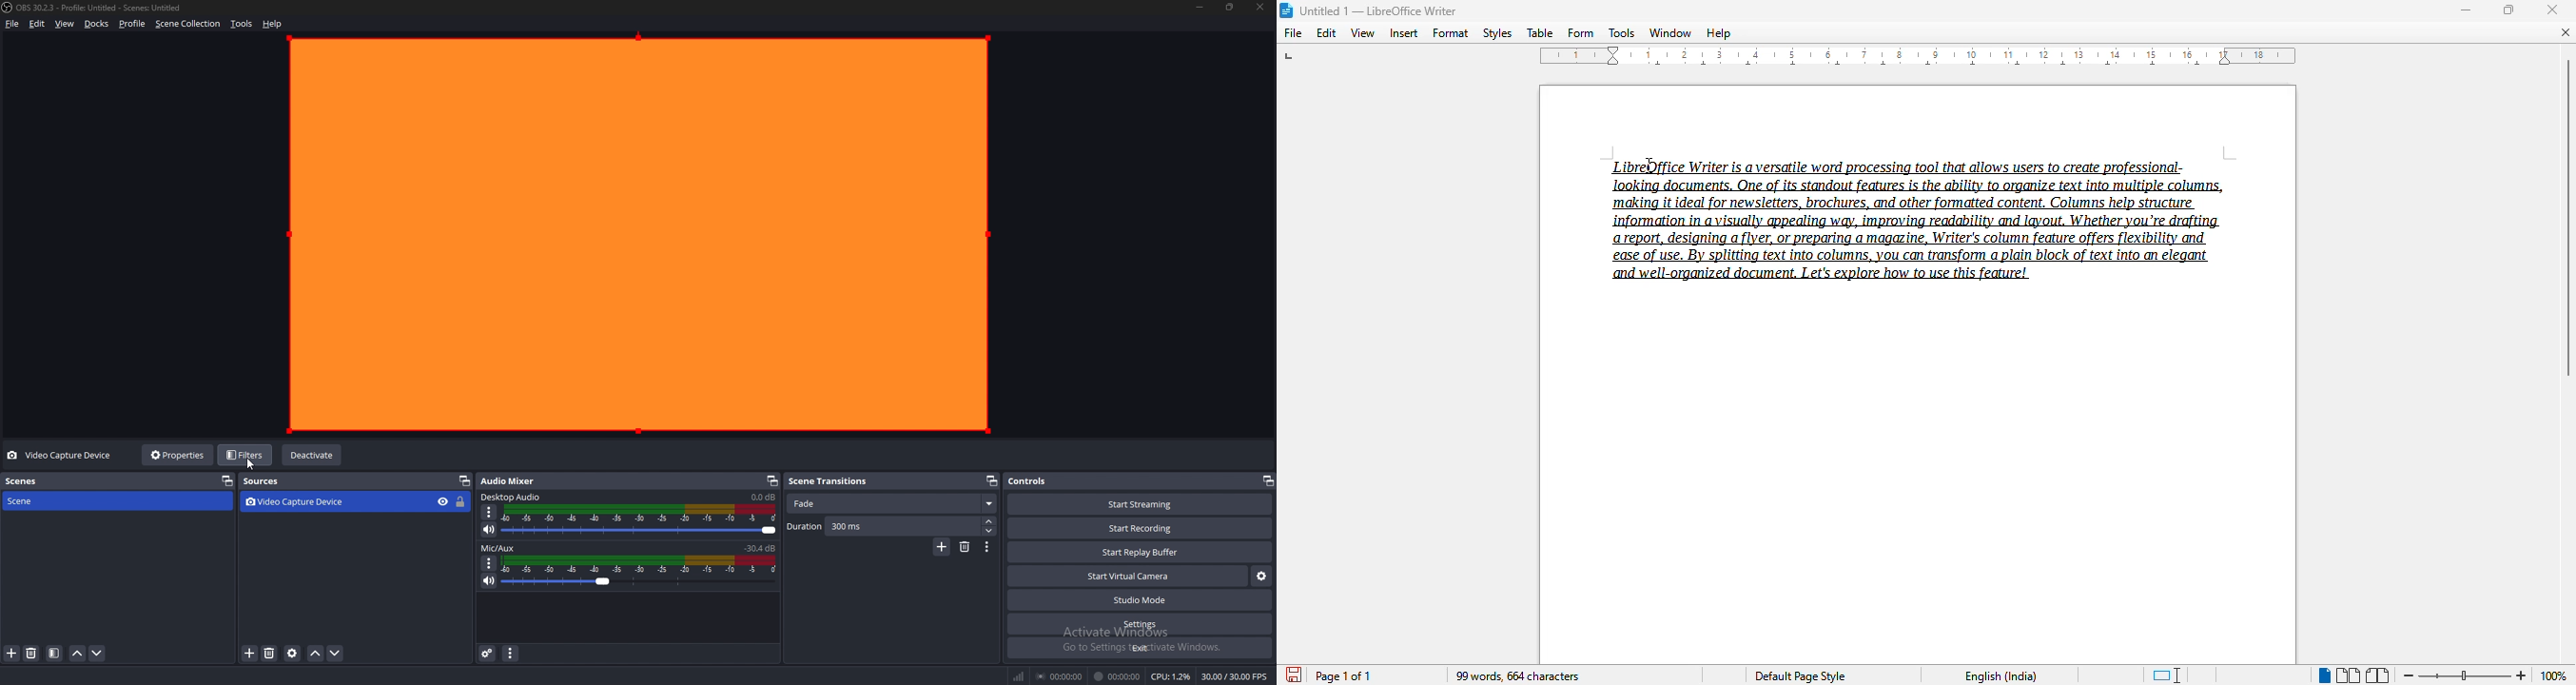 The width and height of the screenshot is (2576, 700). What do you see at coordinates (443, 502) in the screenshot?
I see `hide` at bounding box center [443, 502].